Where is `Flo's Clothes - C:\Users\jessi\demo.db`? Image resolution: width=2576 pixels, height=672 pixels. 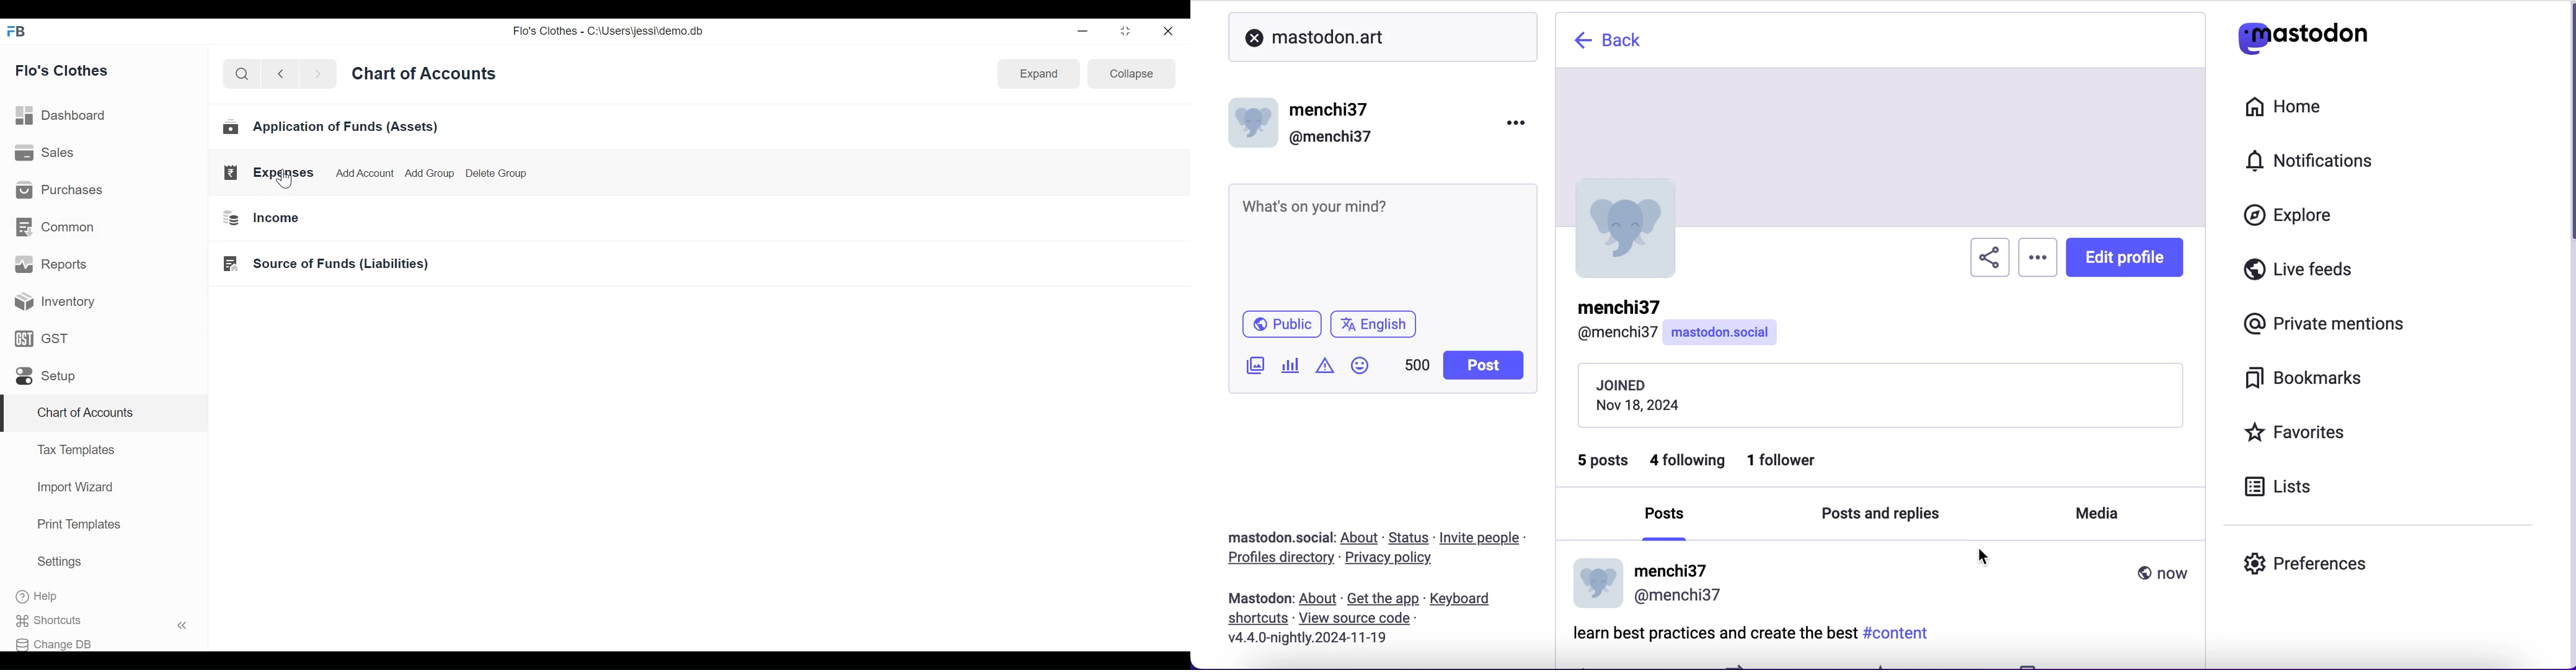
Flo's Clothes - C:\Users\jessi\demo.db is located at coordinates (610, 34).